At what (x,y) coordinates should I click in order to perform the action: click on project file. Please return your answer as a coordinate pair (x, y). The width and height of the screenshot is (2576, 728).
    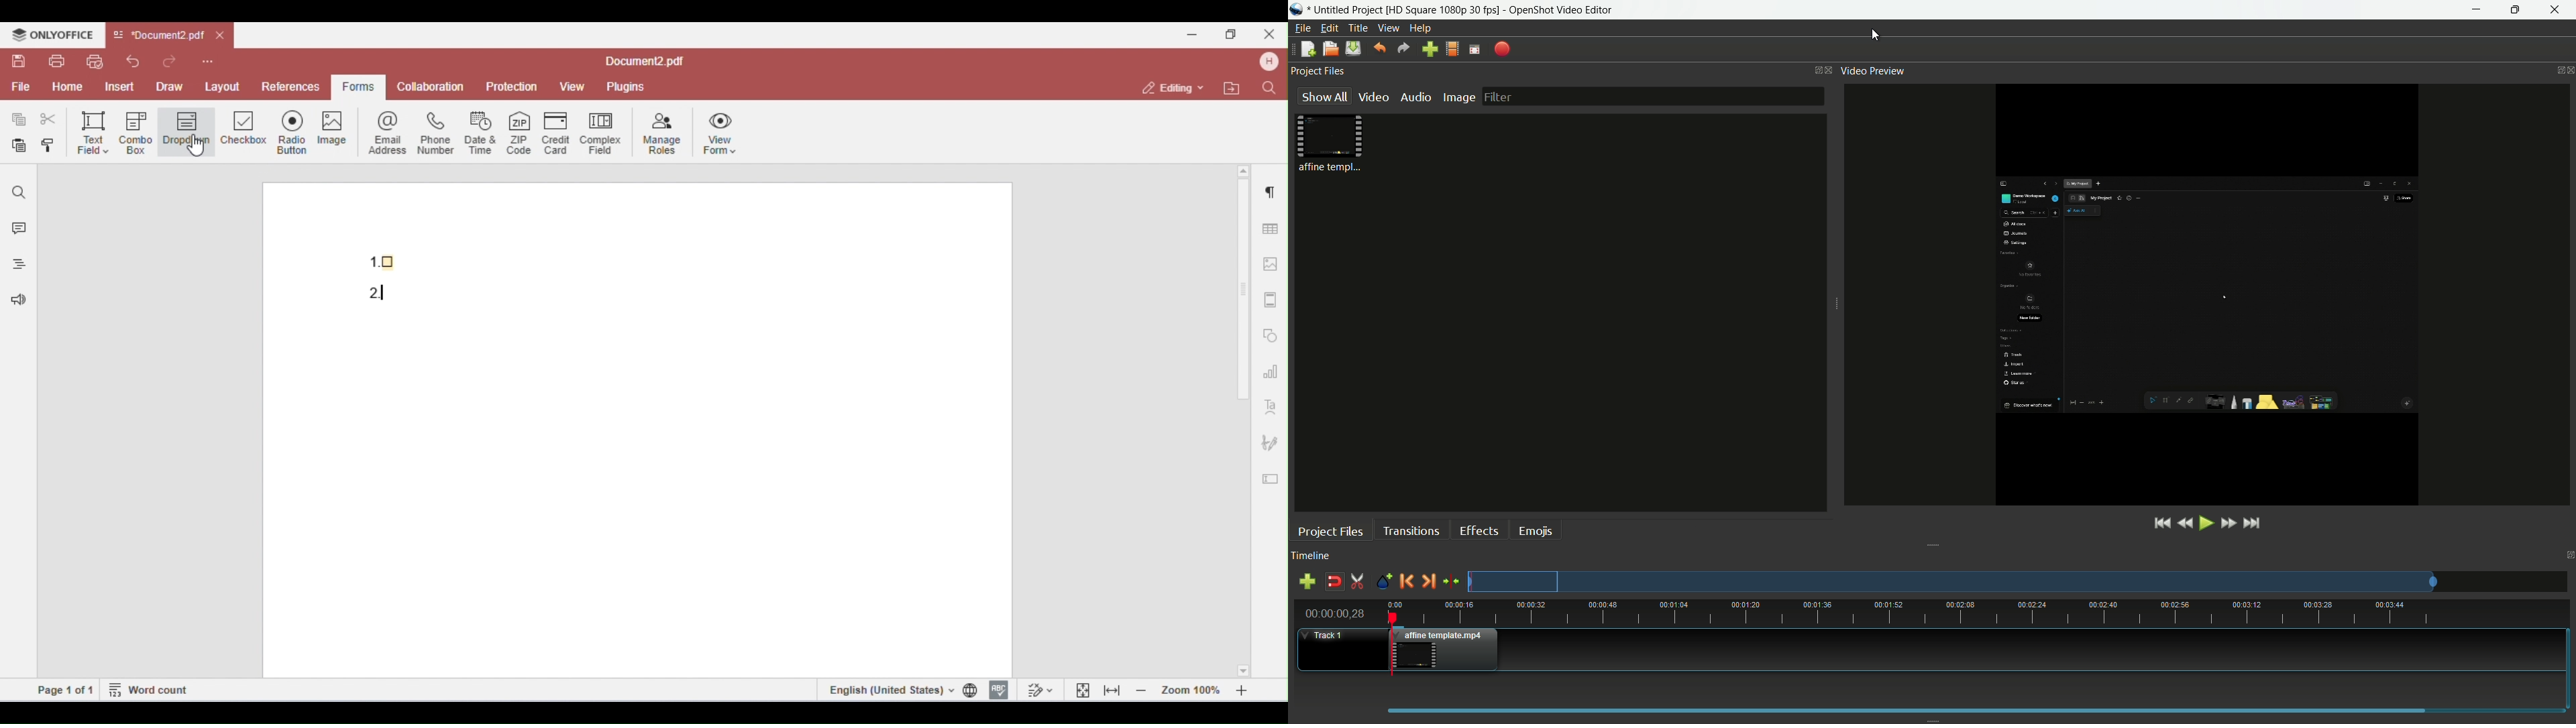
    Looking at the image, I should click on (1333, 142).